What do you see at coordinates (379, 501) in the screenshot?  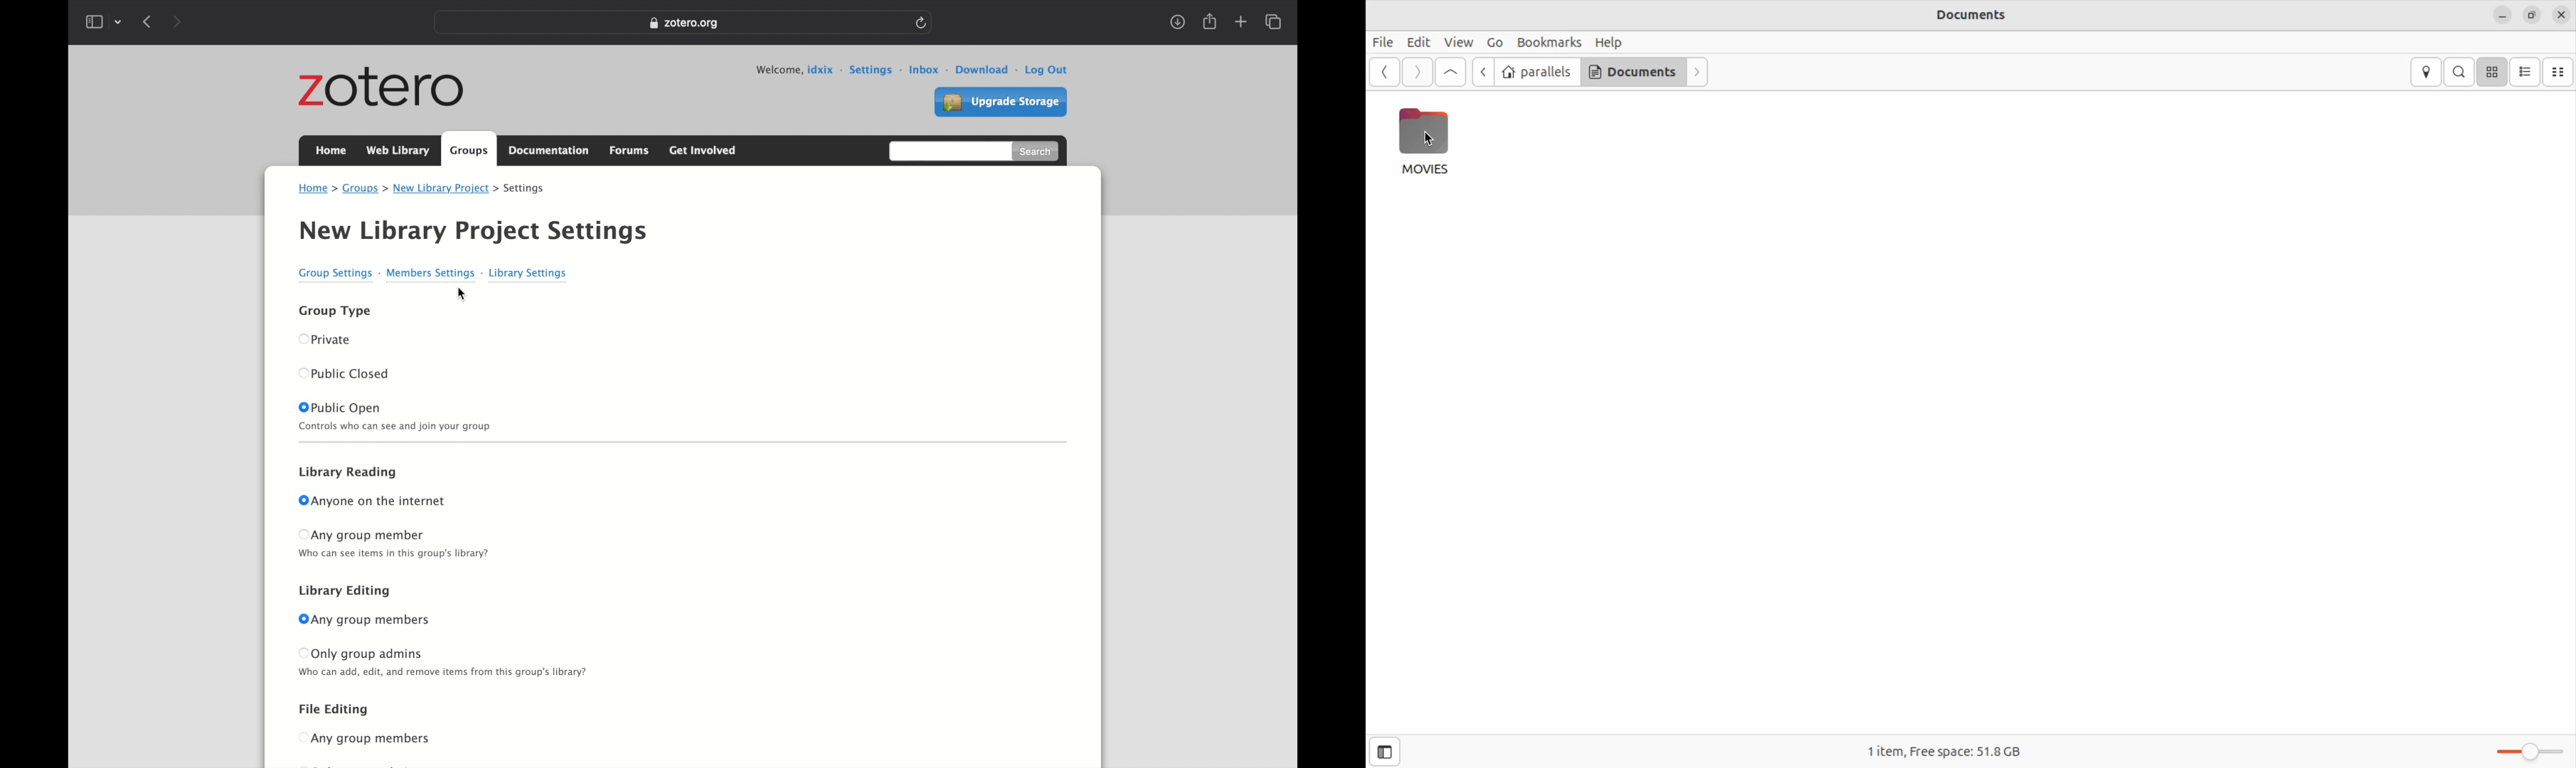 I see `anyone on the internet radio button` at bounding box center [379, 501].